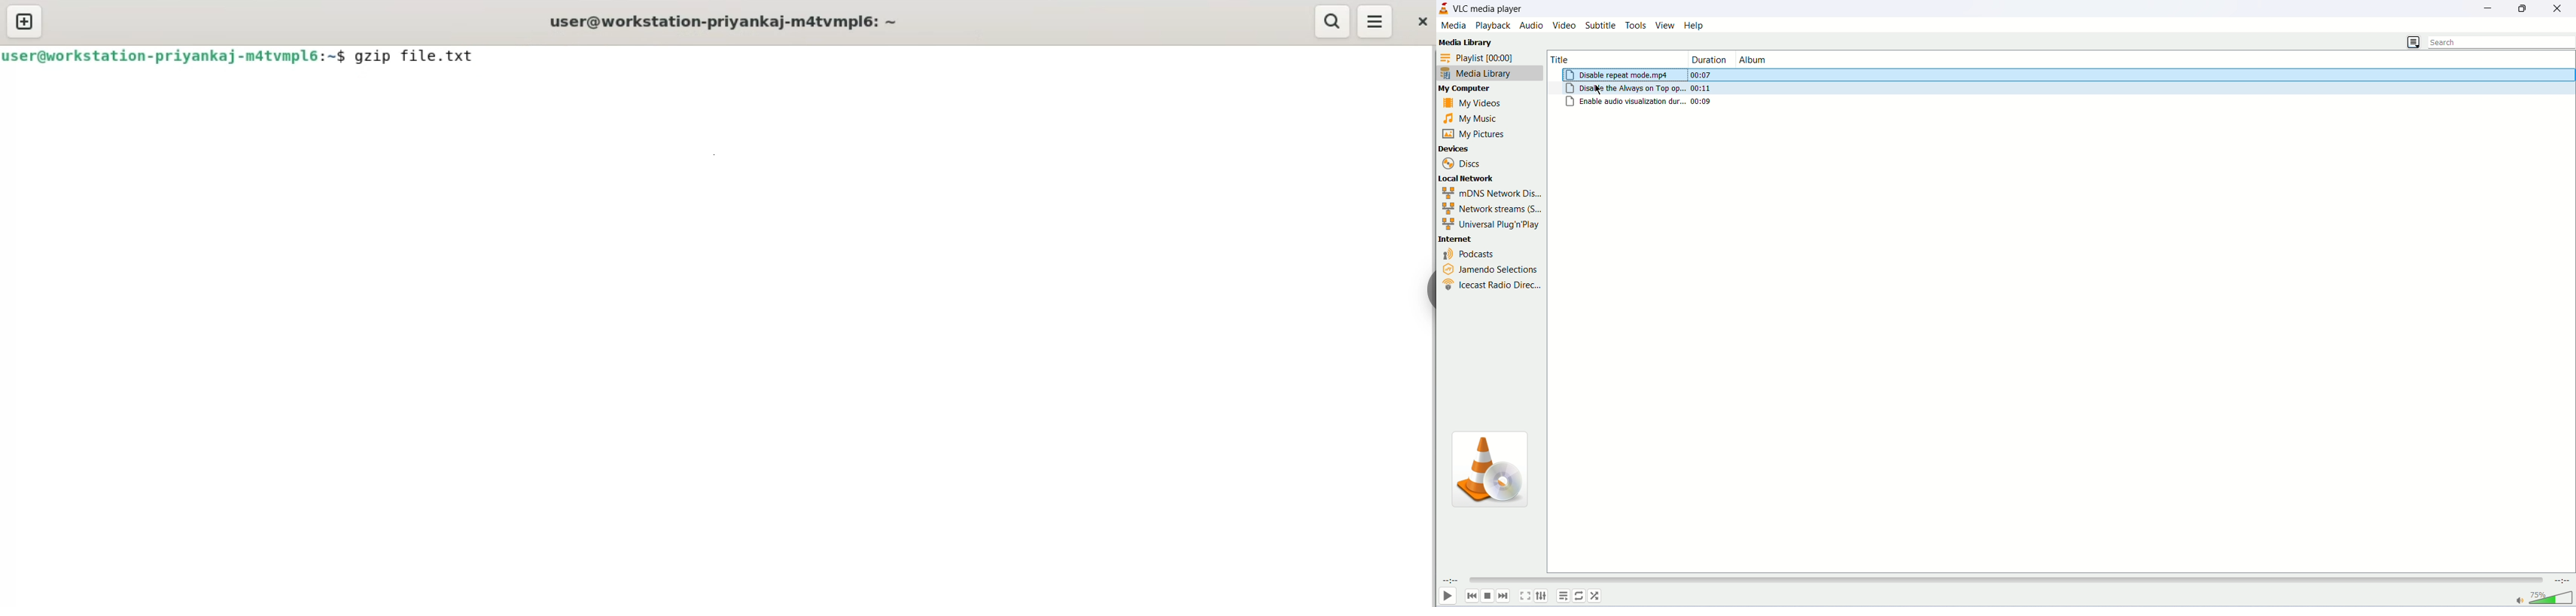 This screenshot has width=2576, height=616. Describe the element at coordinates (2526, 8) in the screenshot. I see `maximize` at that location.